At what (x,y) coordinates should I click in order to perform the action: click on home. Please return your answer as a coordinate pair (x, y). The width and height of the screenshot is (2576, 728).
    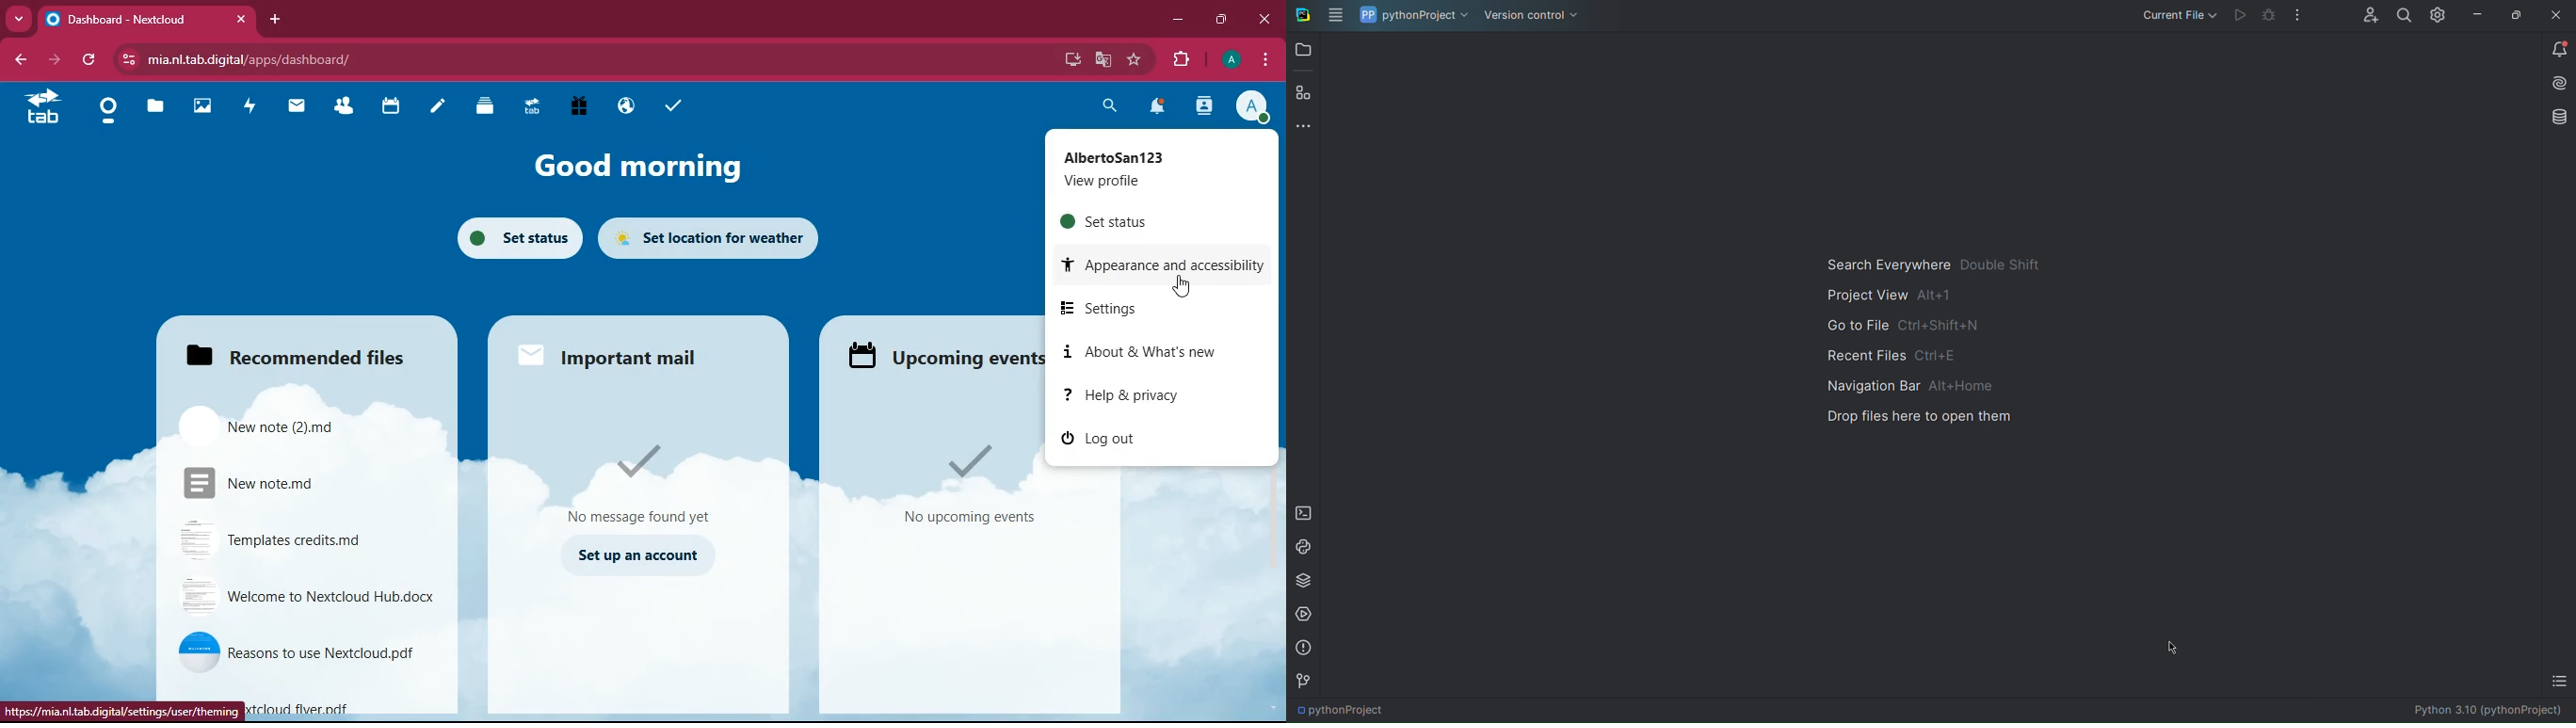
    Looking at the image, I should click on (110, 117).